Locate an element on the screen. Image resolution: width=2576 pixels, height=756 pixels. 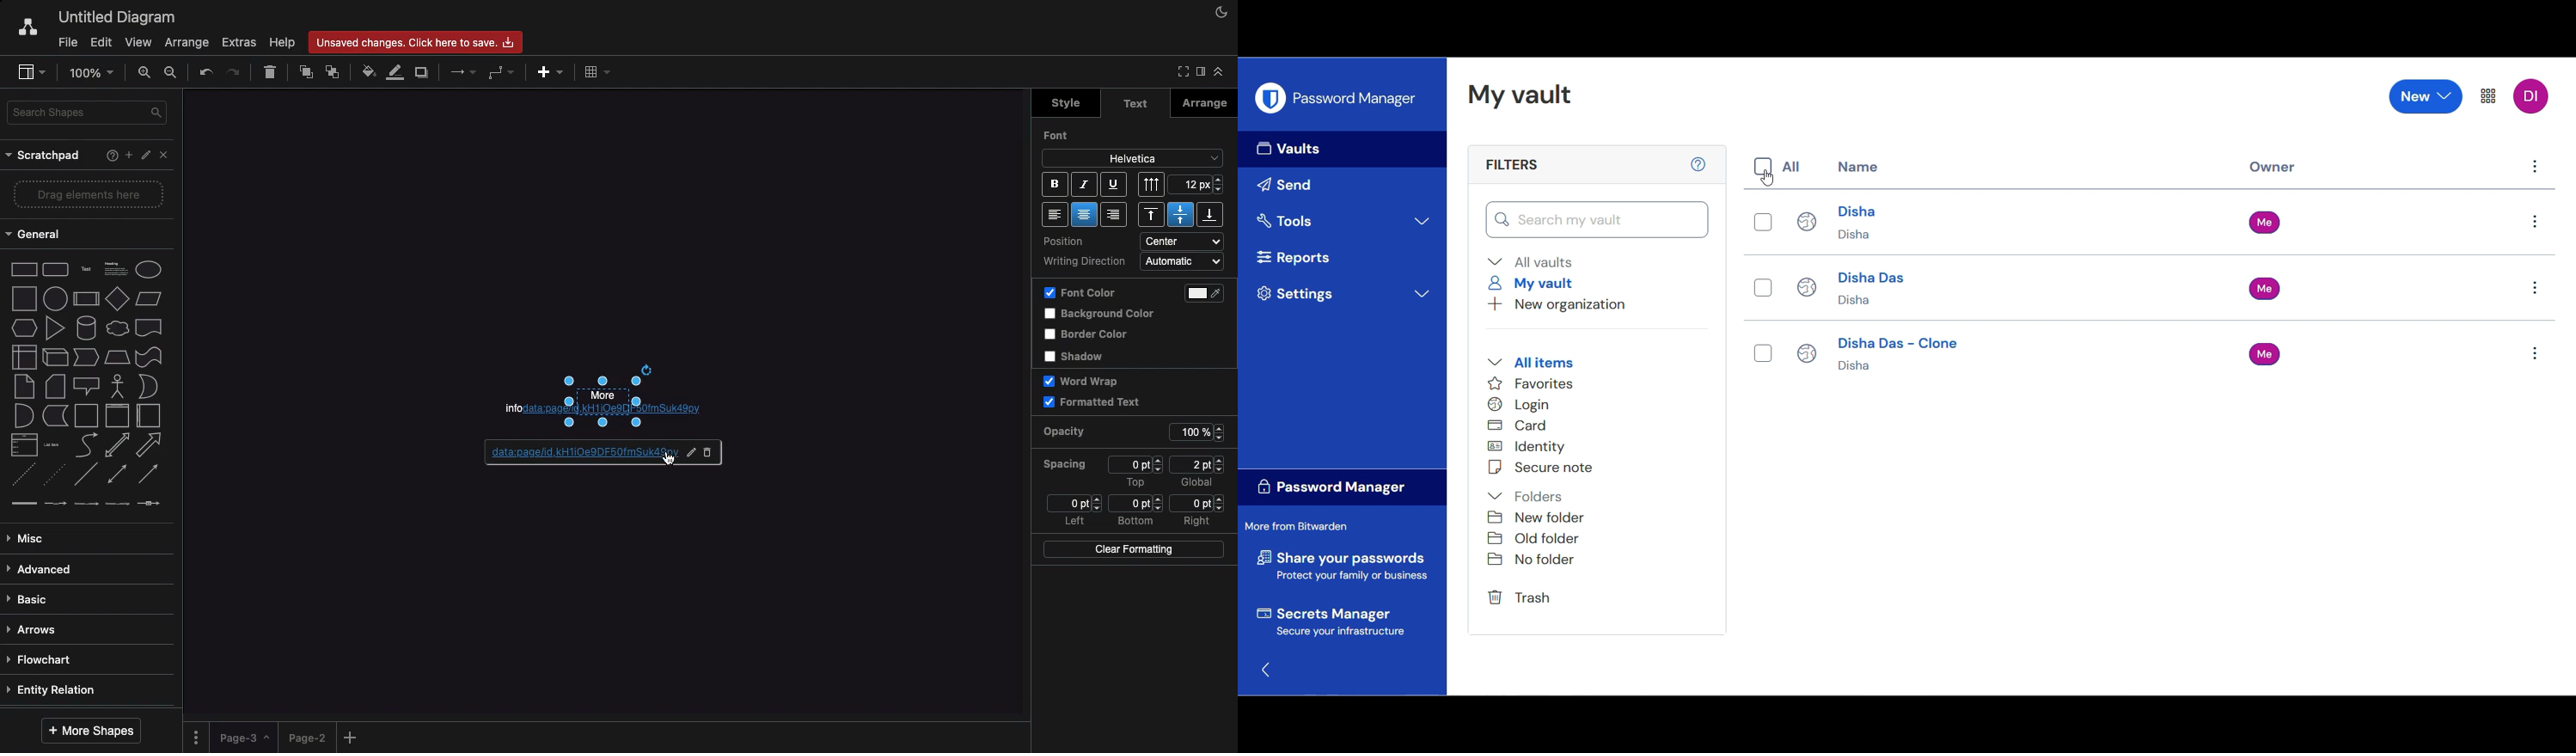
internal storage is located at coordinates (25, 357).